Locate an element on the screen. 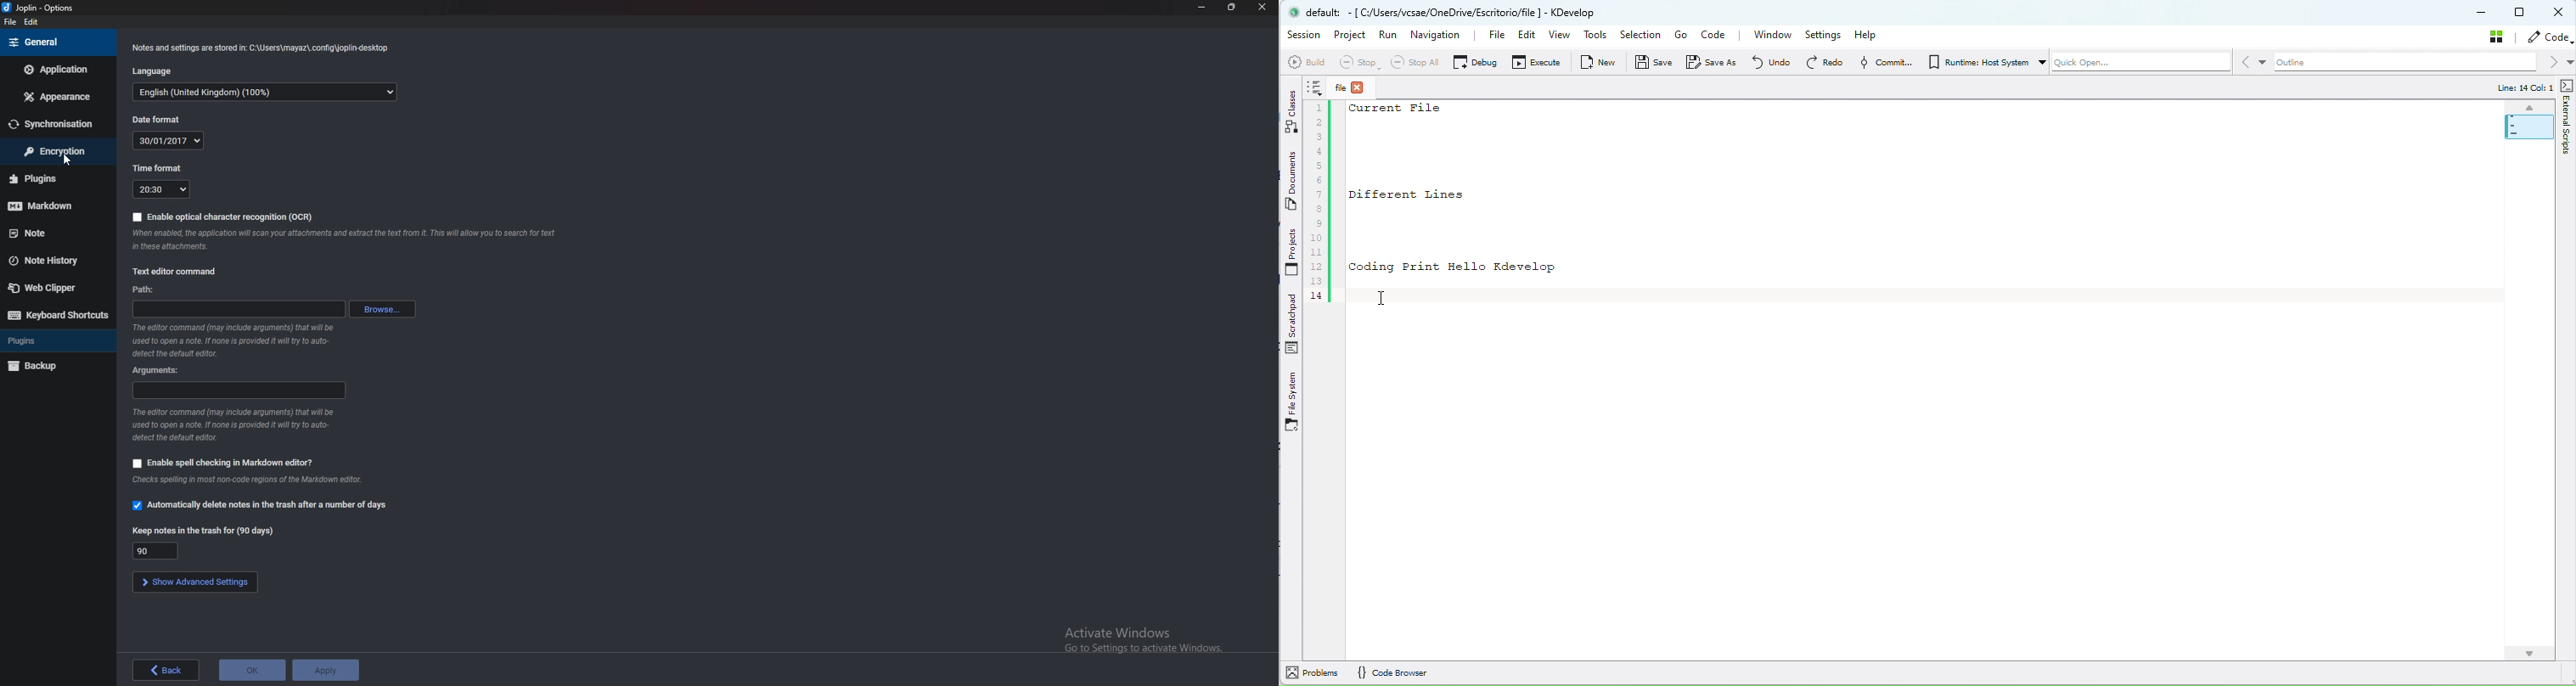  Minimize is located at coordinates (2483, 14).